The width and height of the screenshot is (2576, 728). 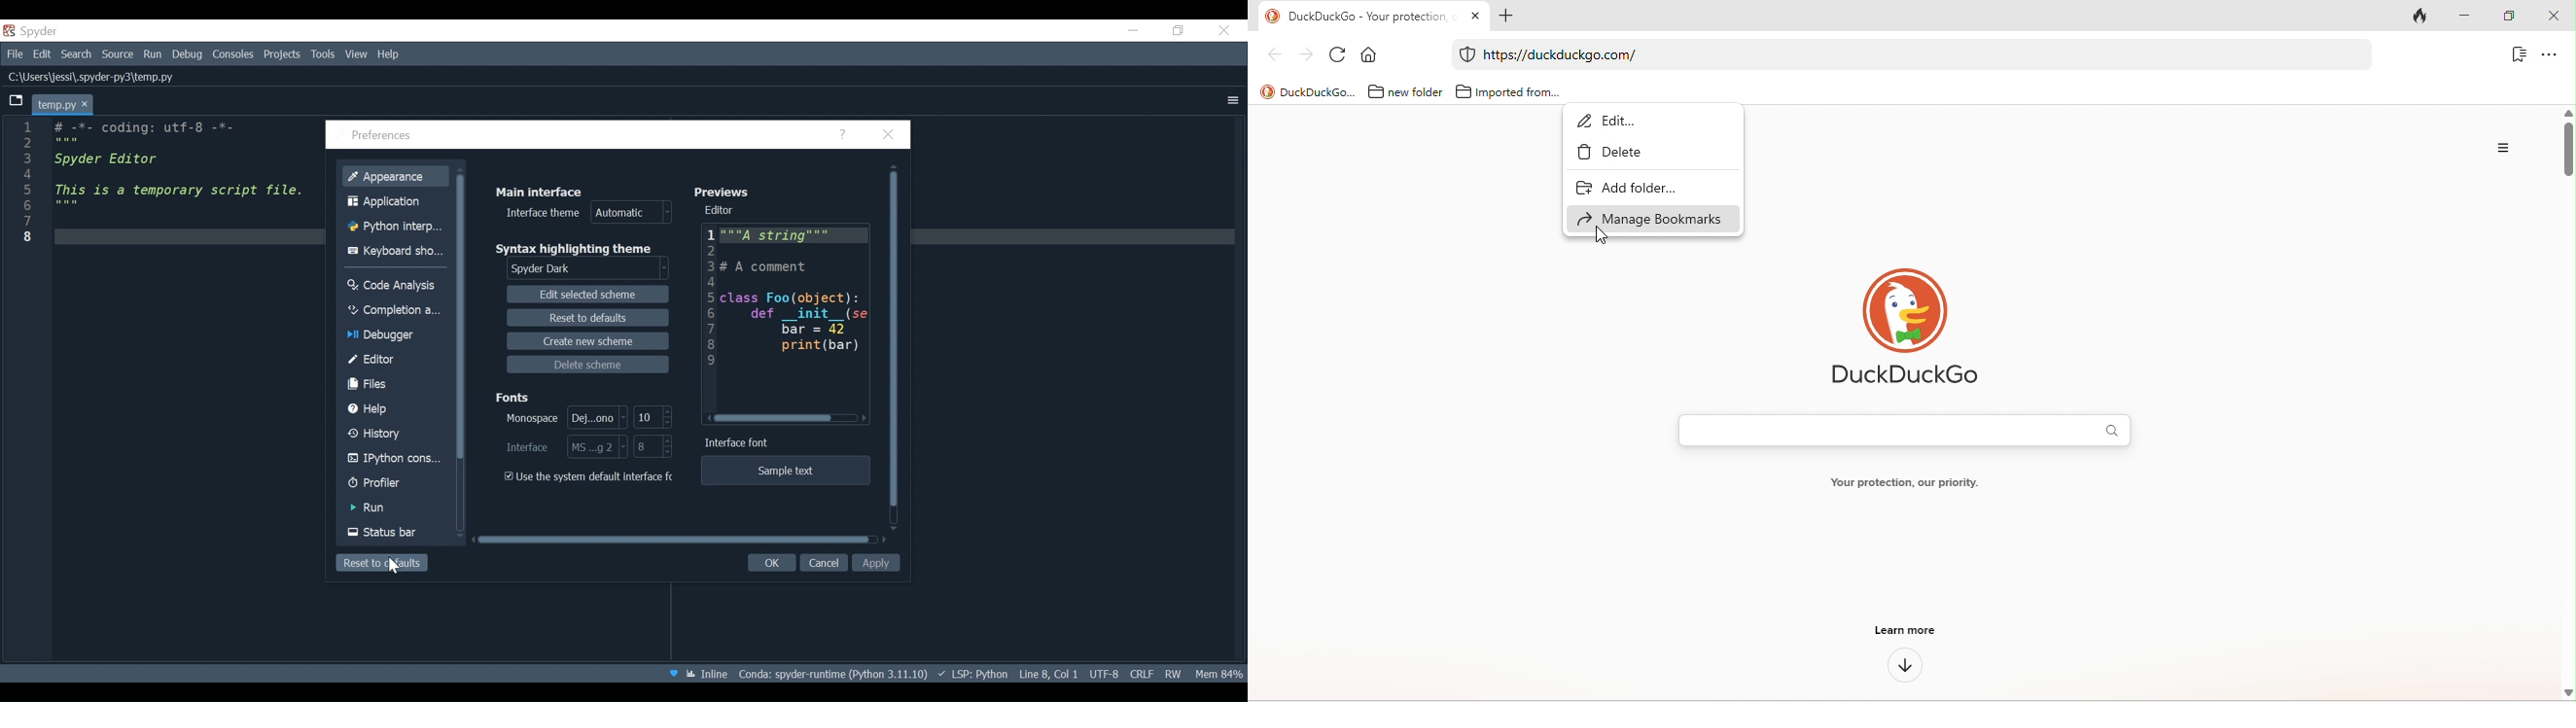 What do you see at coordinates (399, 227) in the screenshot?
I see `Python Interpreter` at bounding box center [399, 227].